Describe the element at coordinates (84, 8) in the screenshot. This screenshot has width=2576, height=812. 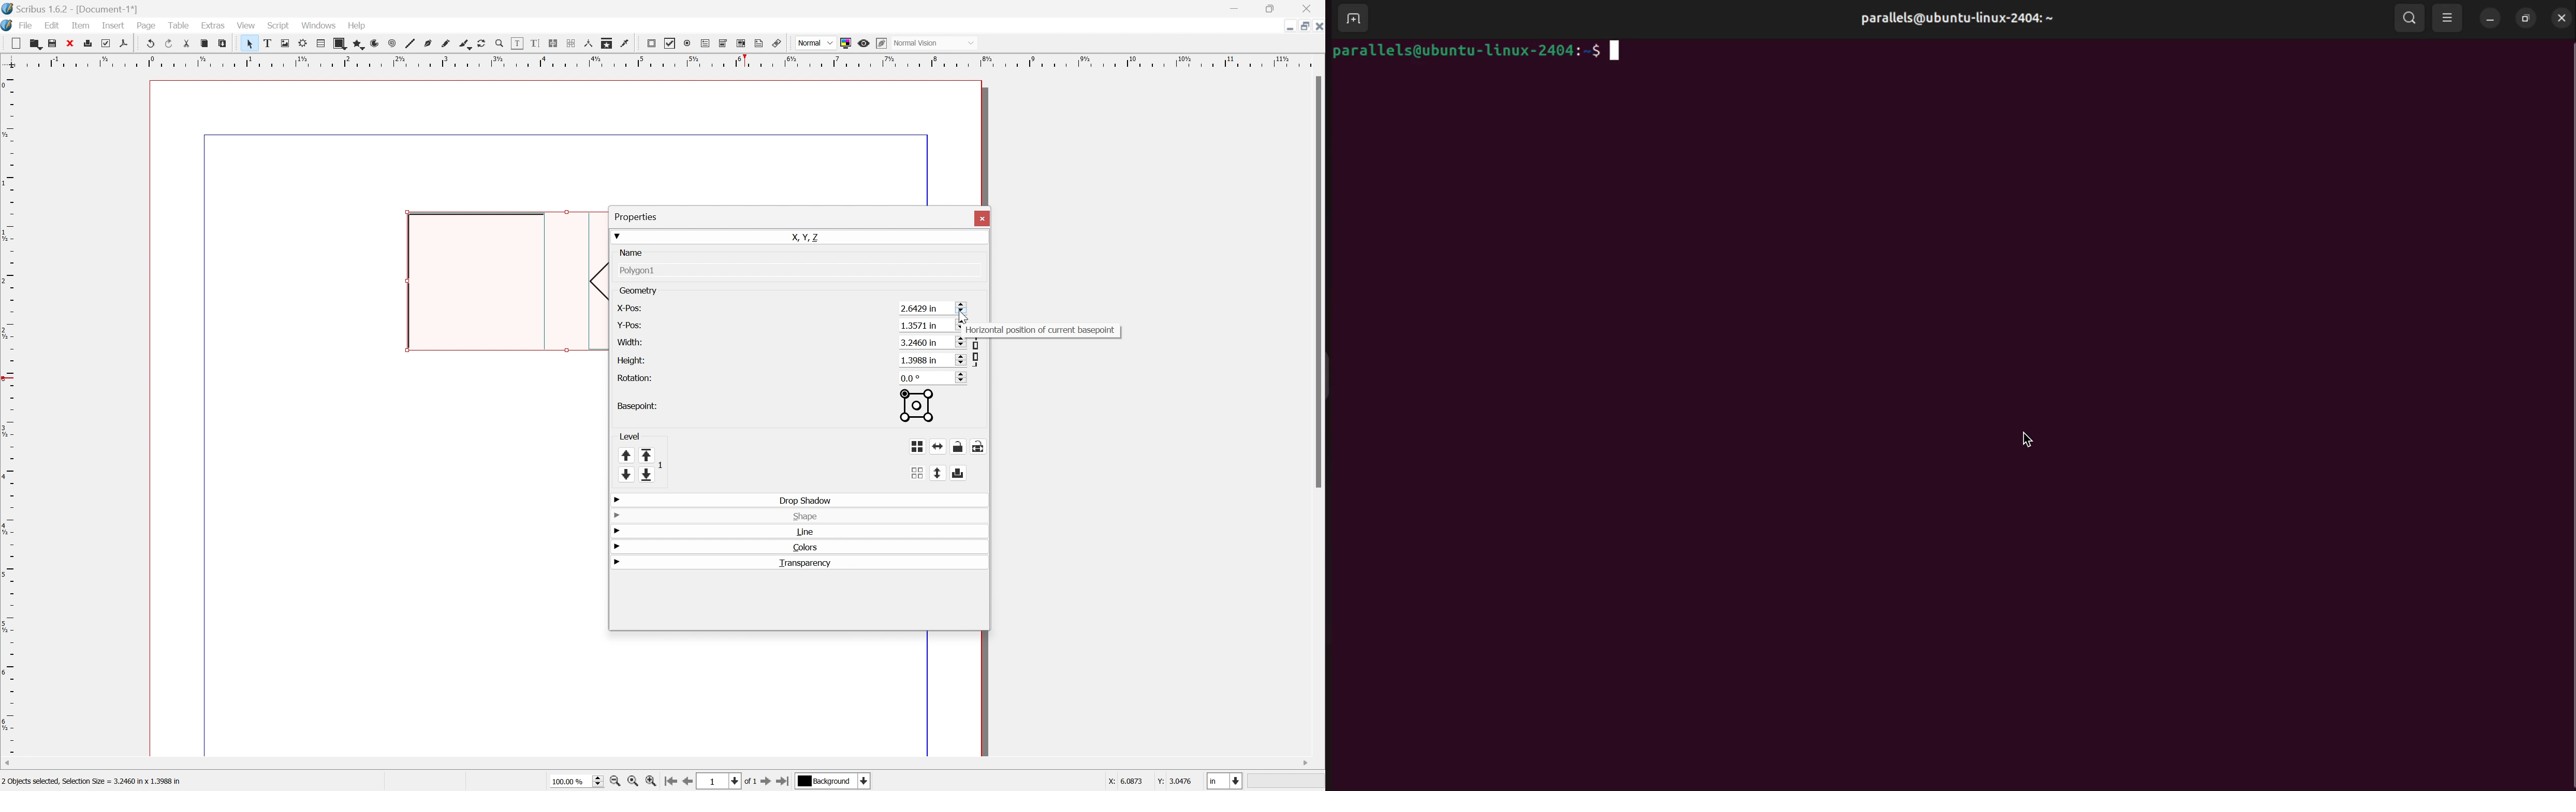
I see `Scribus 1.6.2 - [Document-1*]` at that location.